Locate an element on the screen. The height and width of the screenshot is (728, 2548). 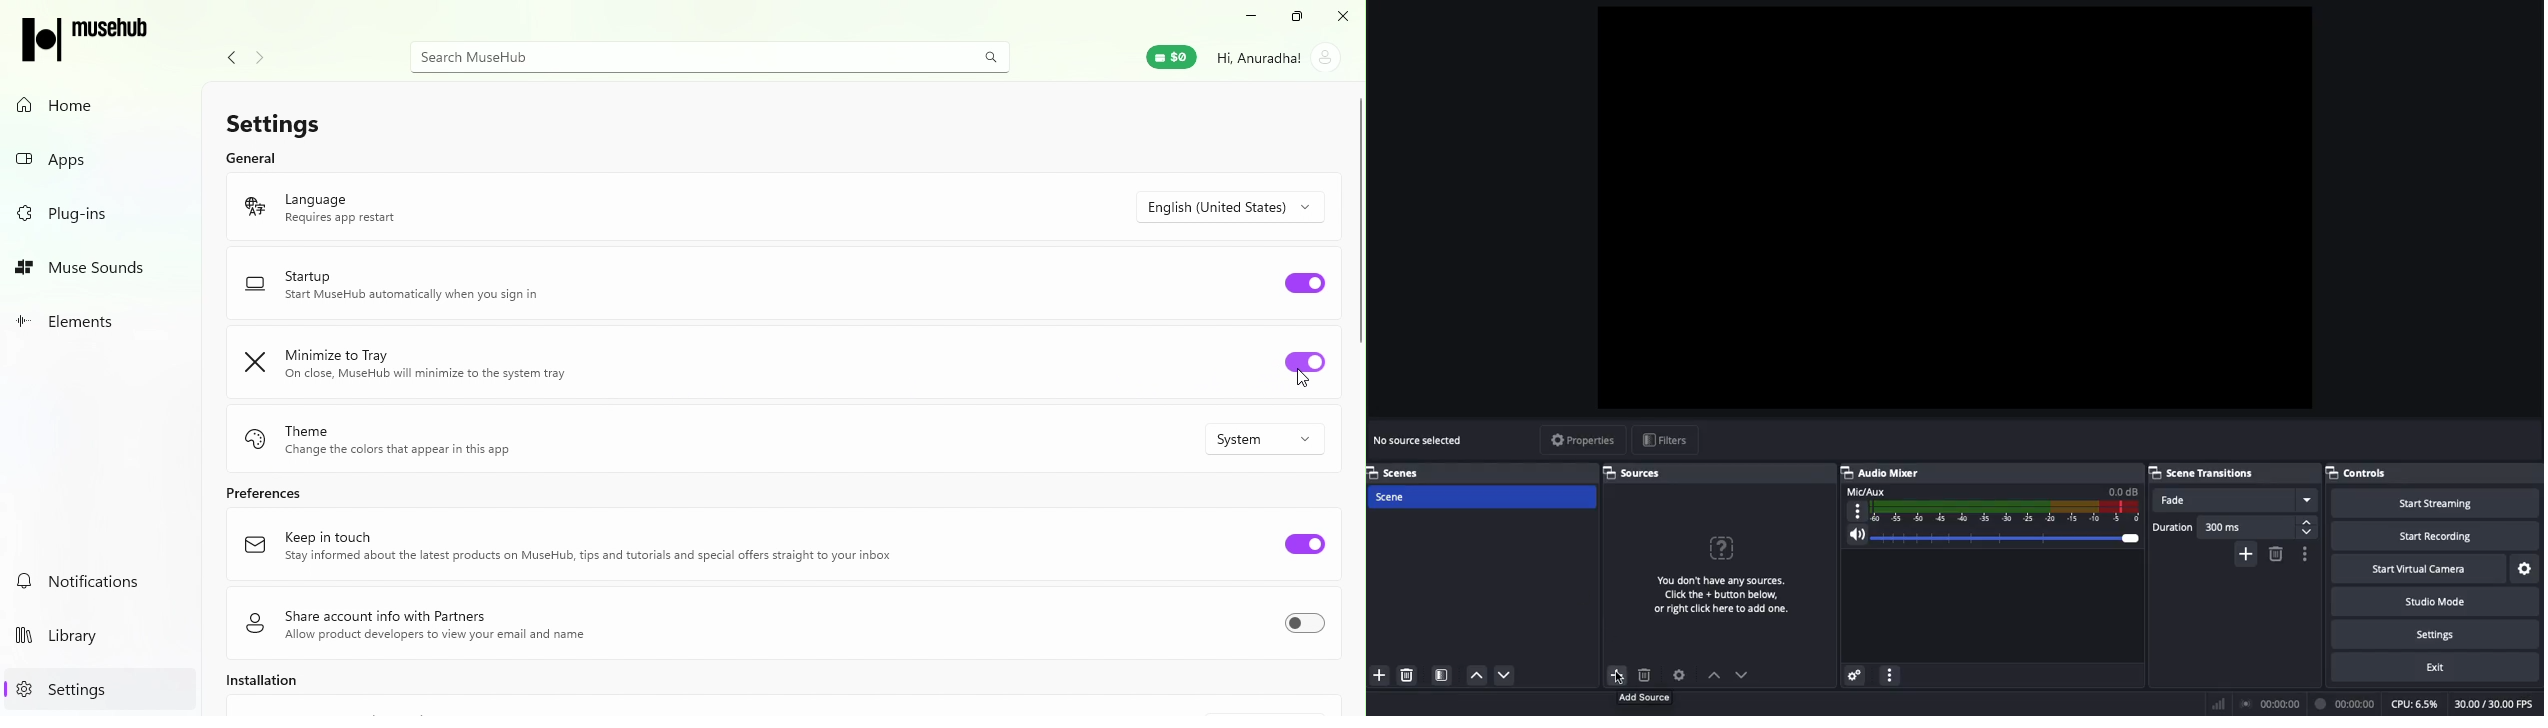
No source selected is located at coordinates (1418, 441).